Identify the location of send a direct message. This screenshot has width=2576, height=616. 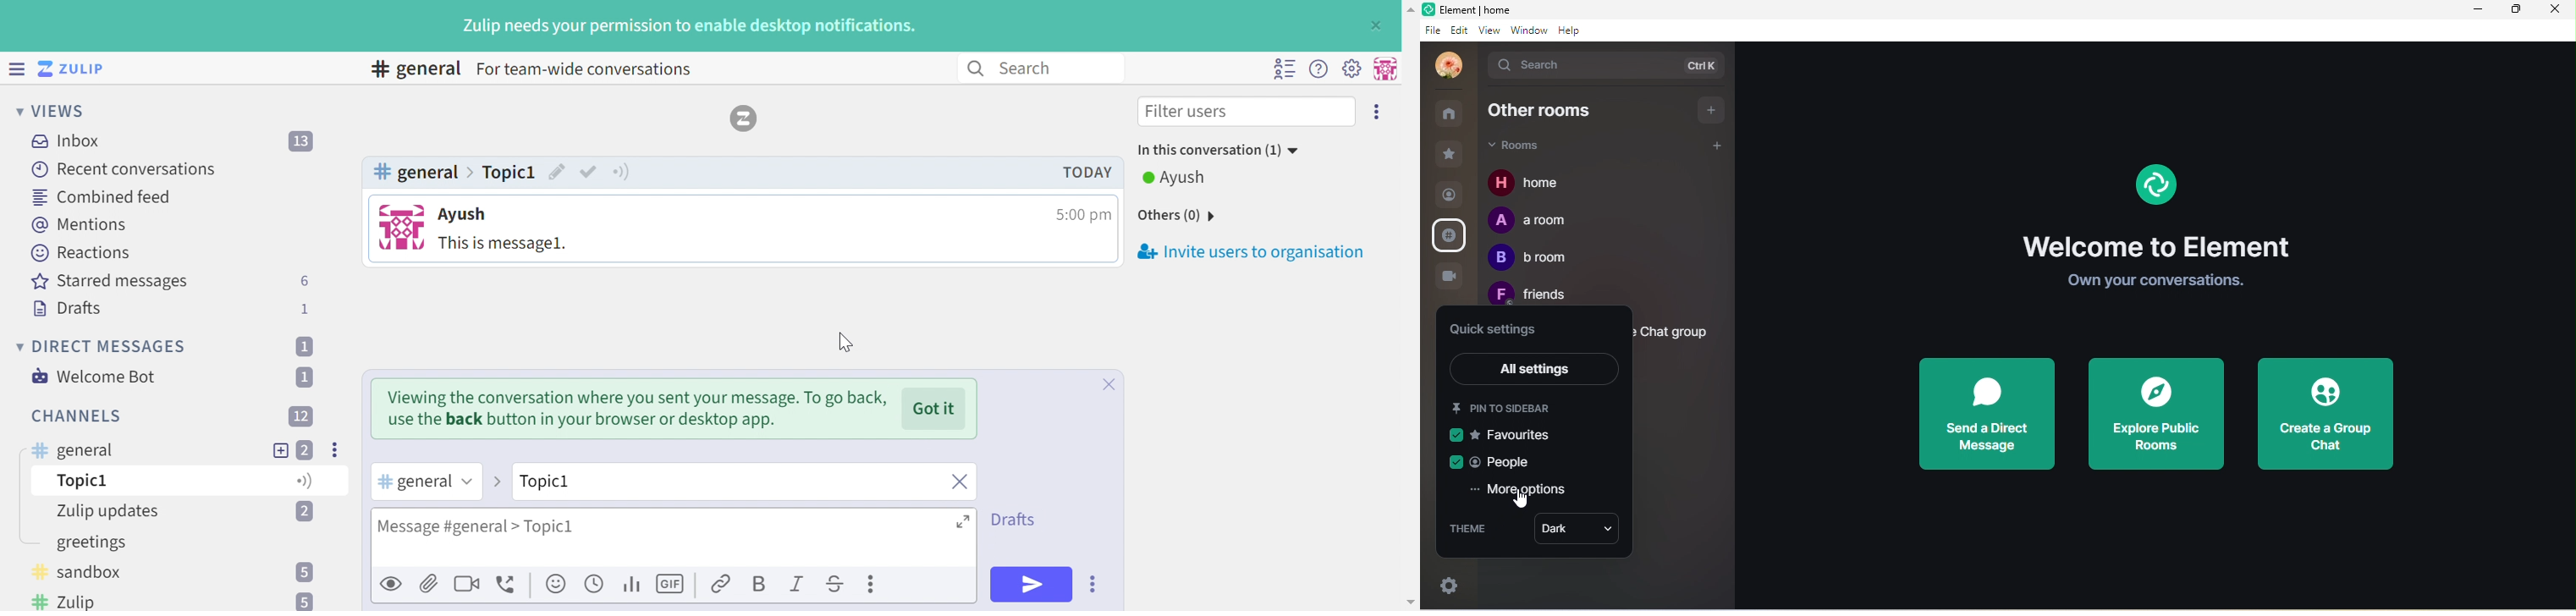
(1985, 415).